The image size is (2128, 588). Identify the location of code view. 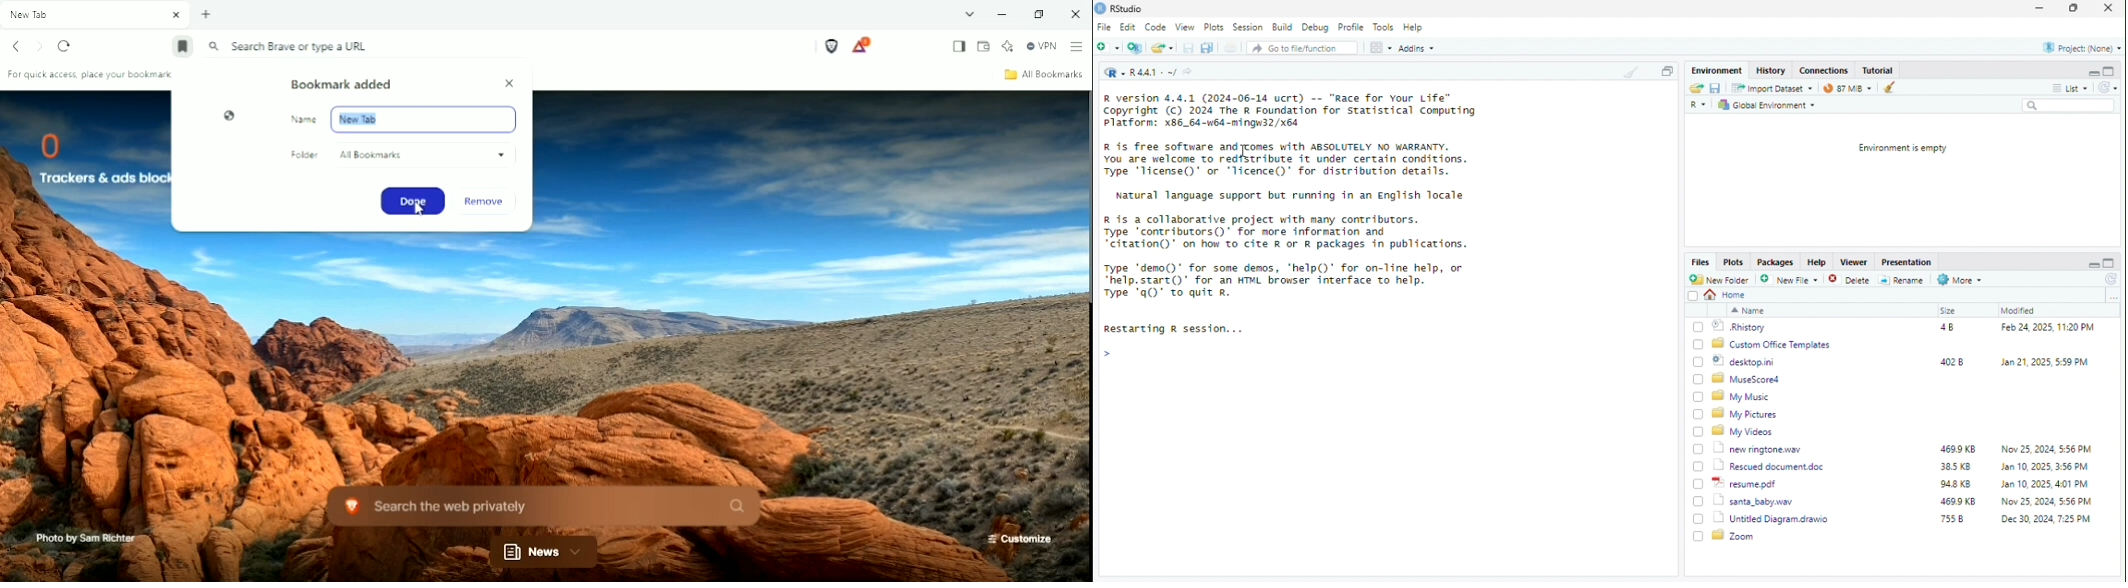
(1382, 47).